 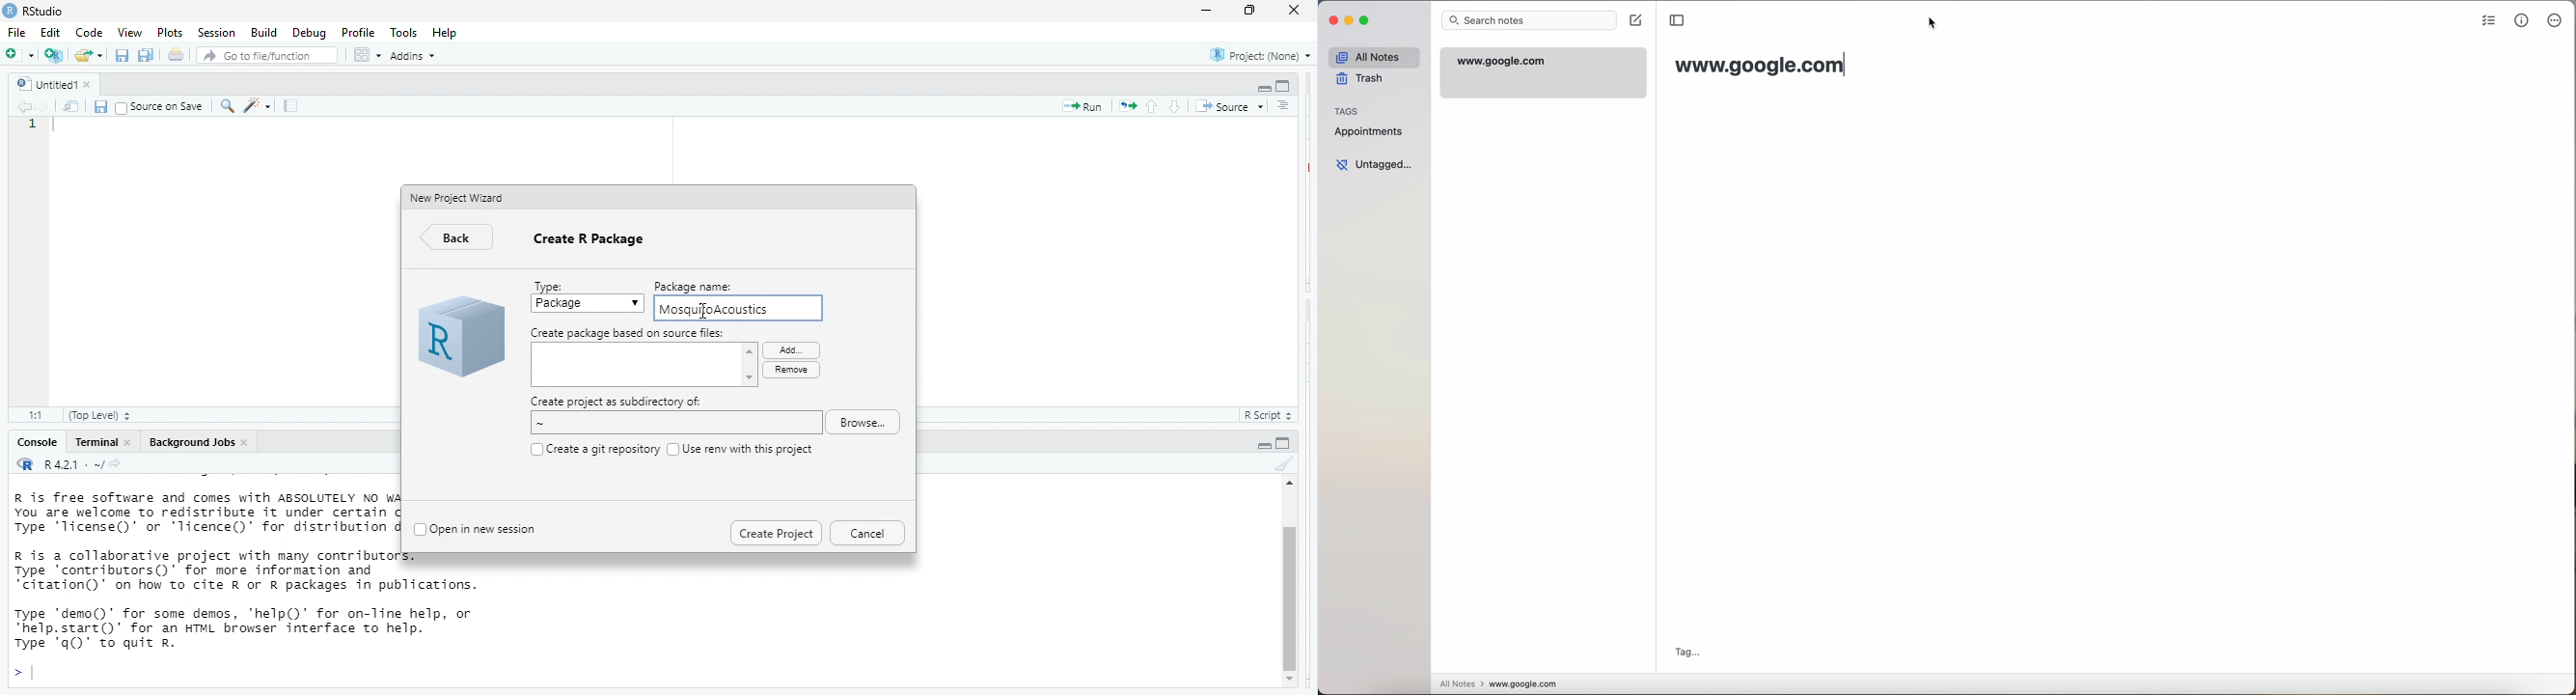 I want to click on package, so click(x=589, y=305).